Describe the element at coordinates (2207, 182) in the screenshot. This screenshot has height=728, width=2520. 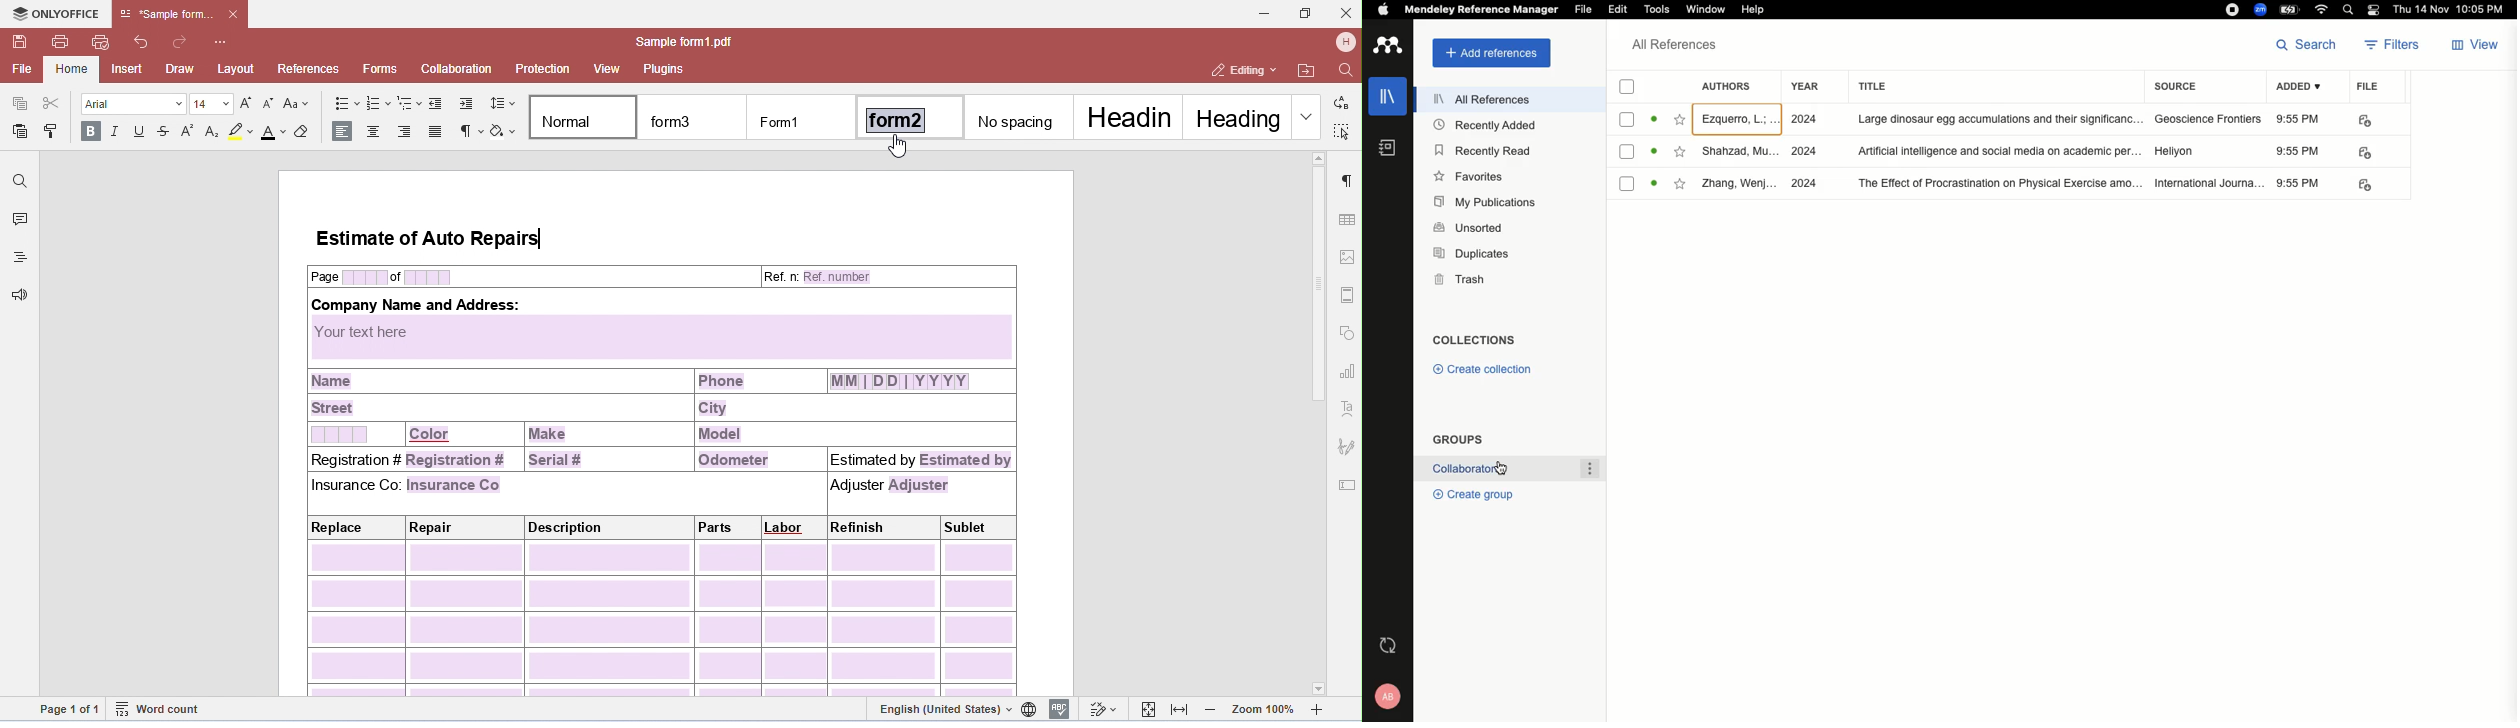
I see `International journal` at that location.